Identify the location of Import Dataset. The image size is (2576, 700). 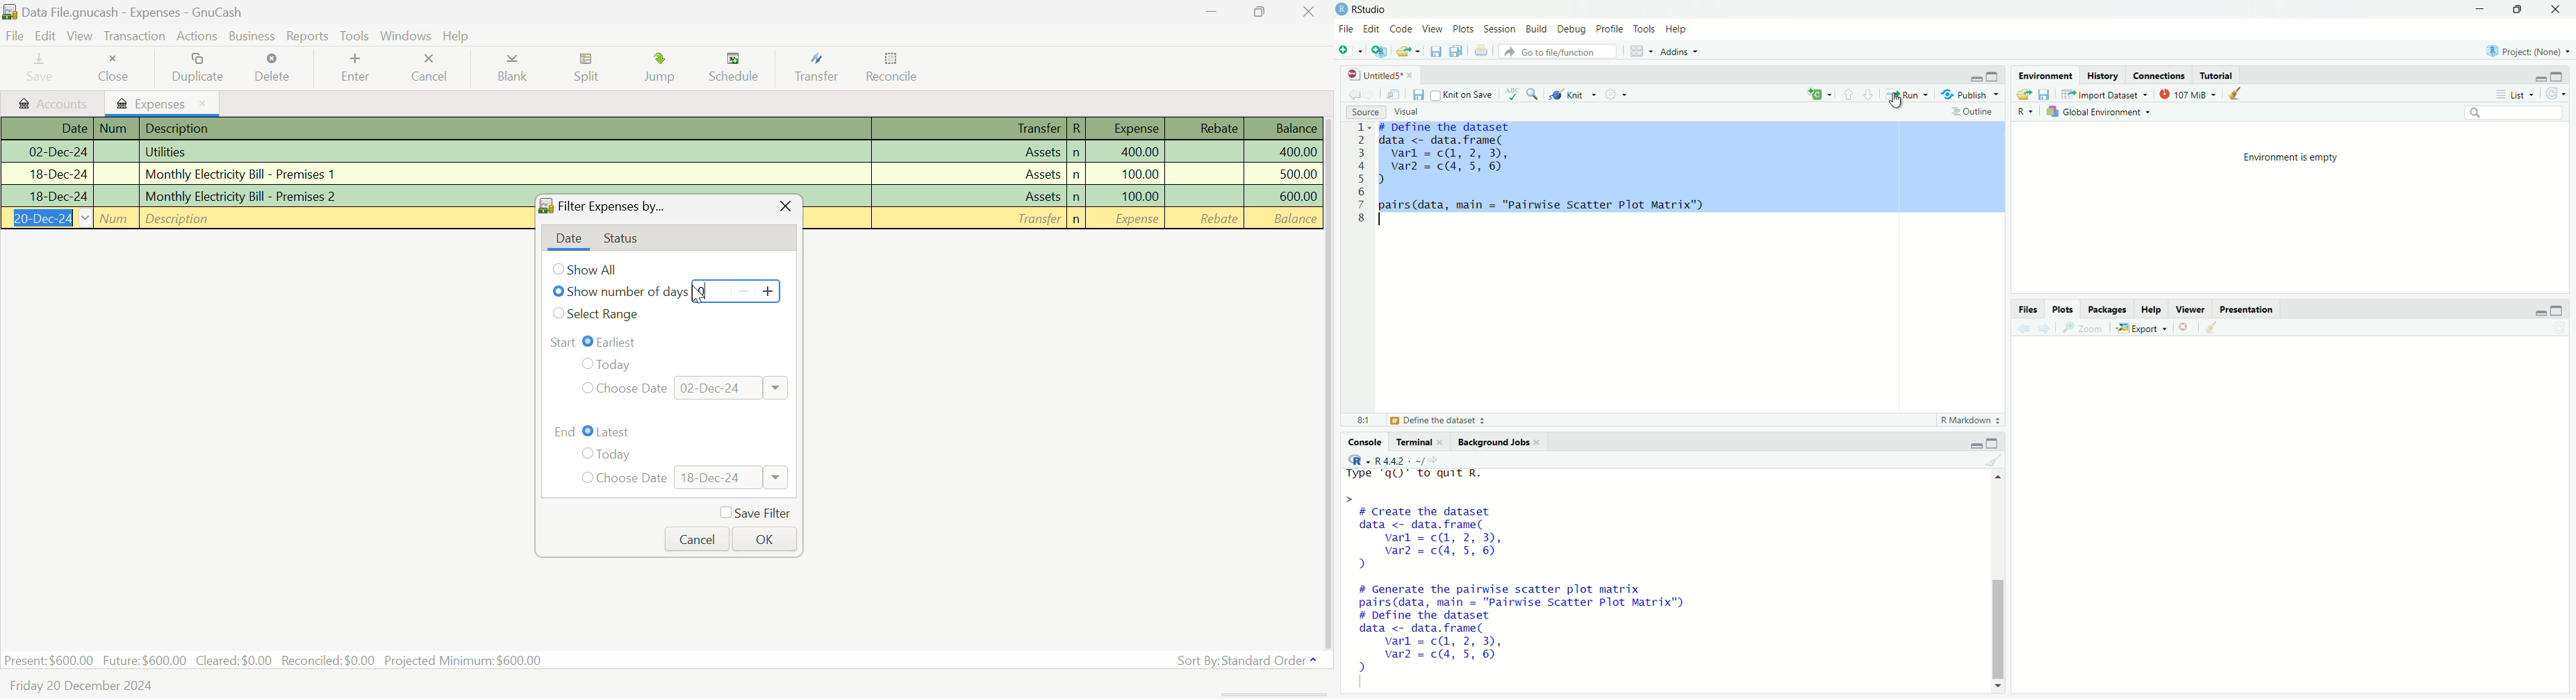
(2104, 93).